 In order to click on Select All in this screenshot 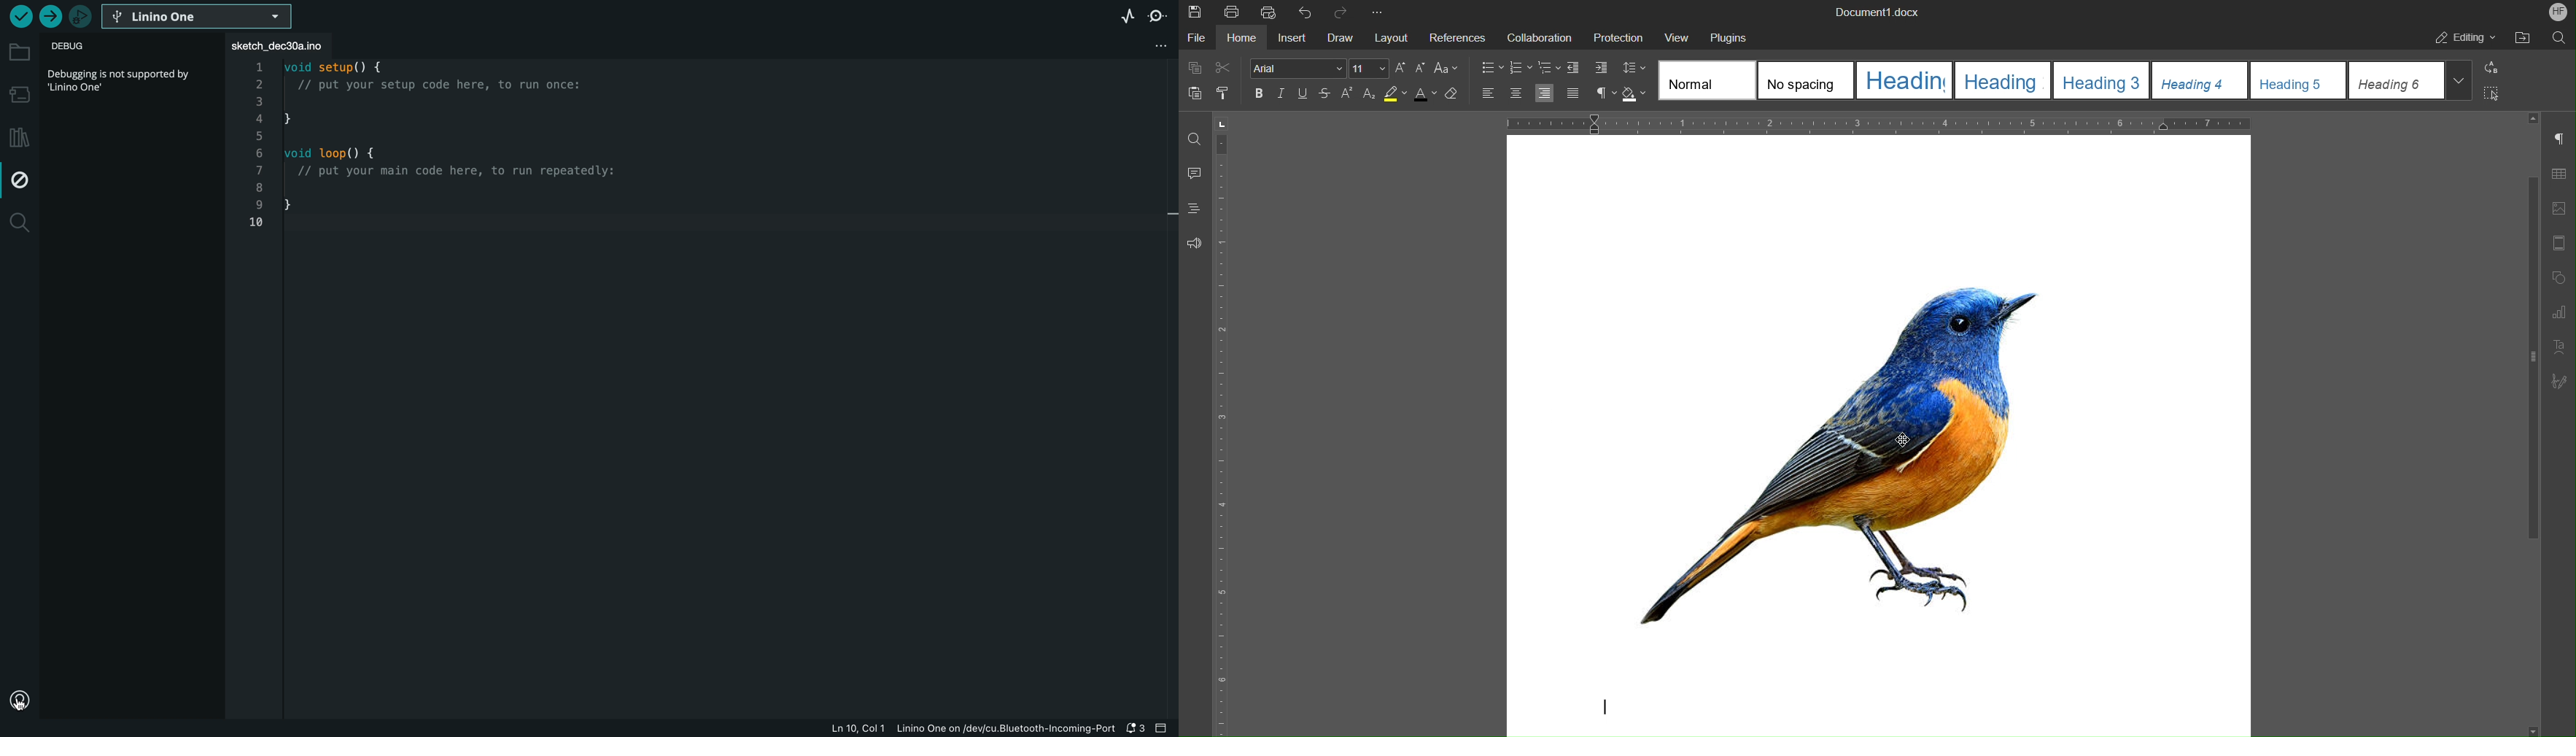, I will do `click(2488, 93)`.